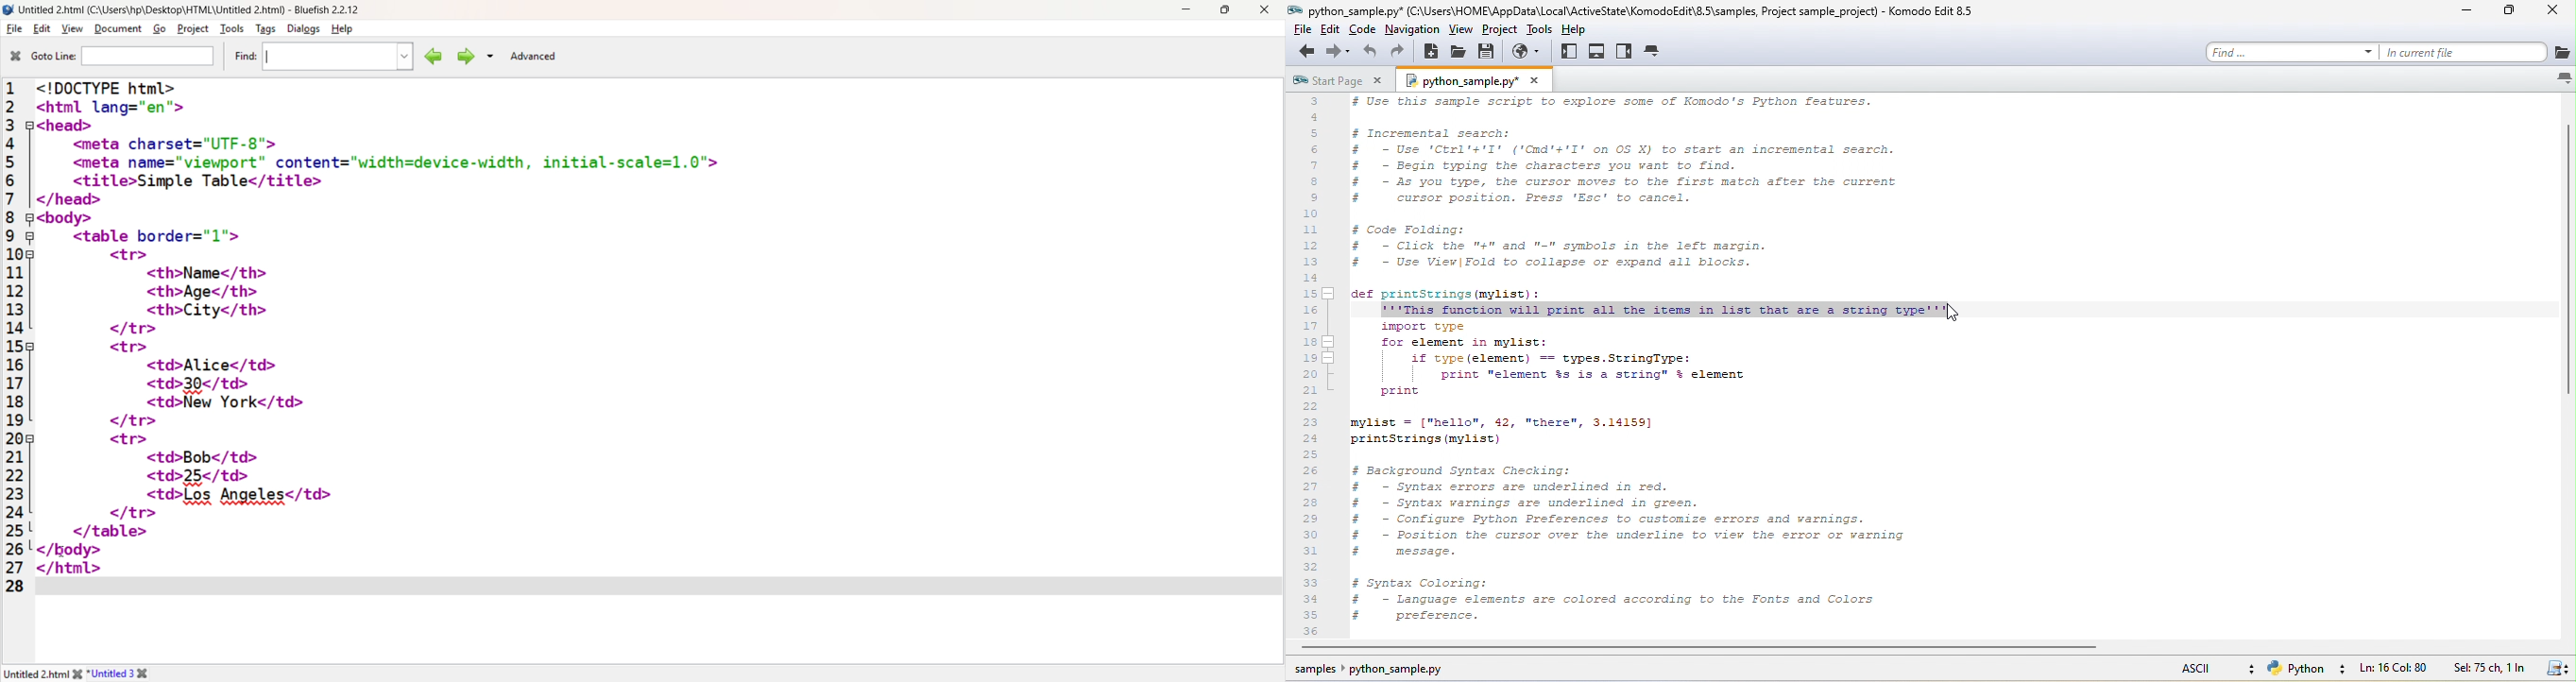 Image resolution: width=2576 pixels, height=700 pixels. What do you see at coordinates (192, 28) in the screenshot?
I see `Project` at bounding box center [192, 28].